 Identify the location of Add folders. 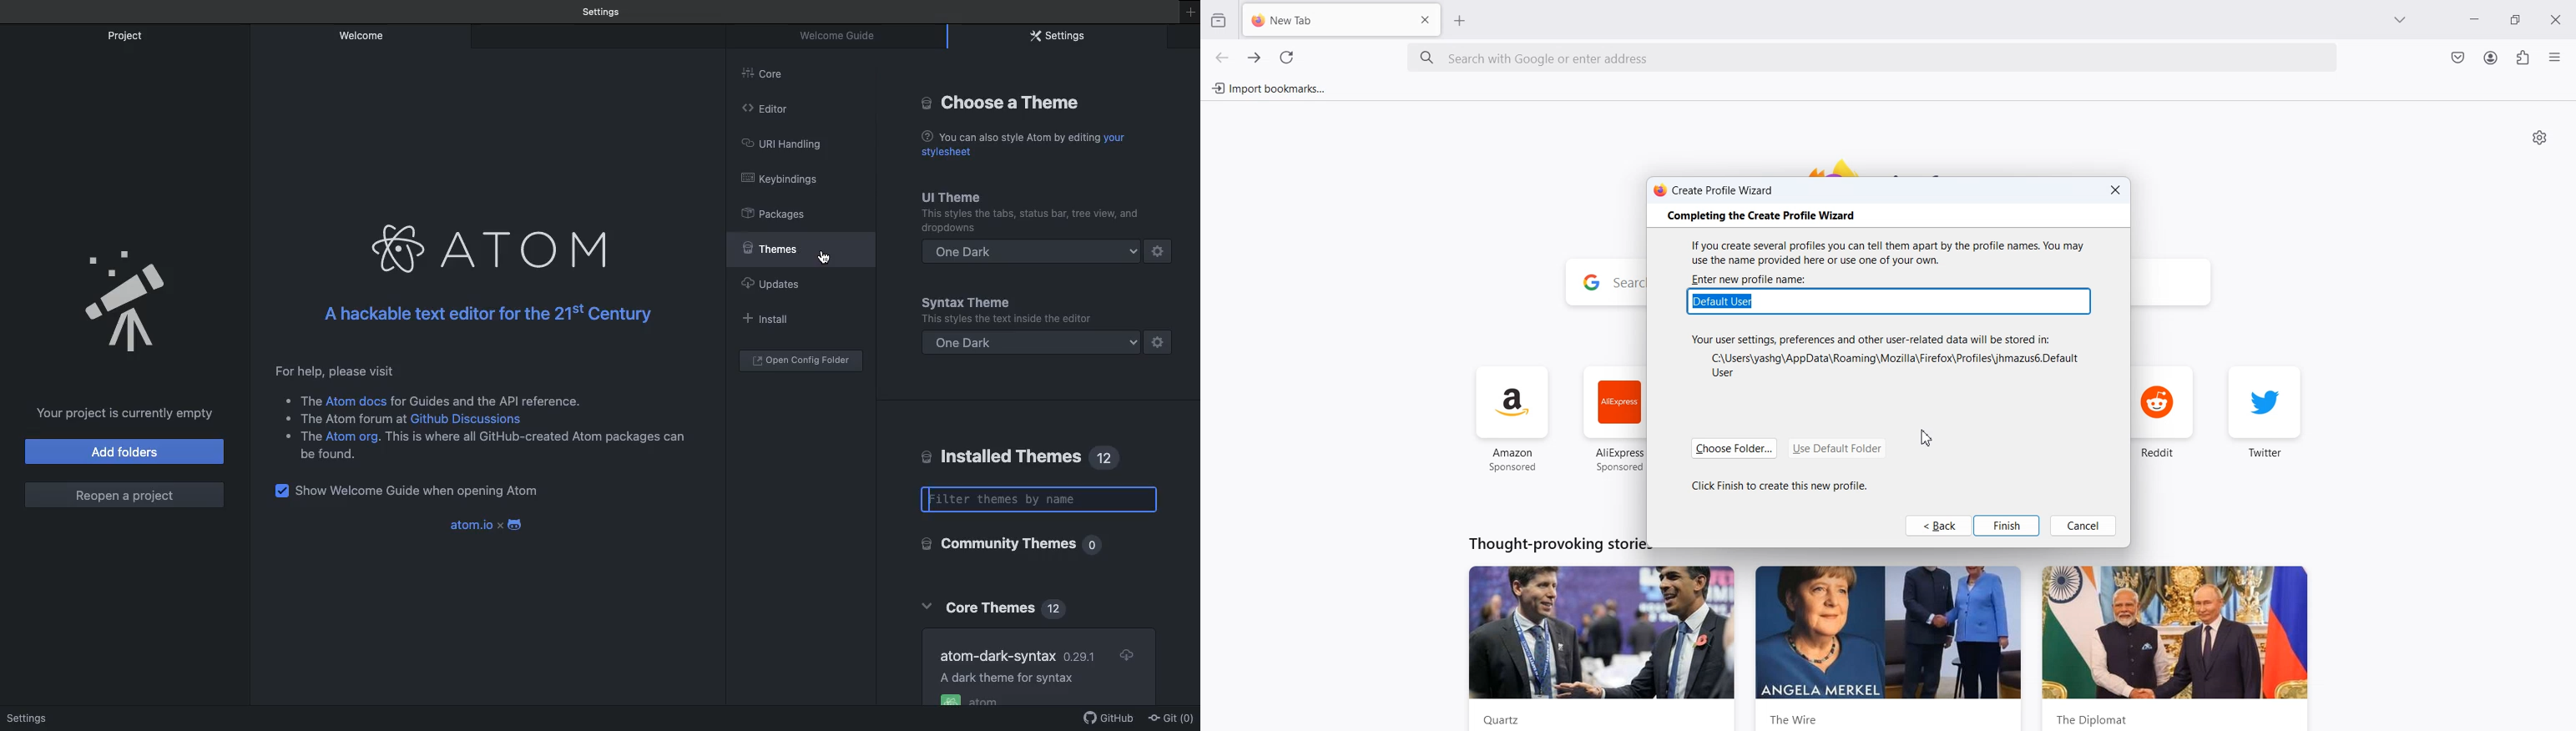
(124, 451).